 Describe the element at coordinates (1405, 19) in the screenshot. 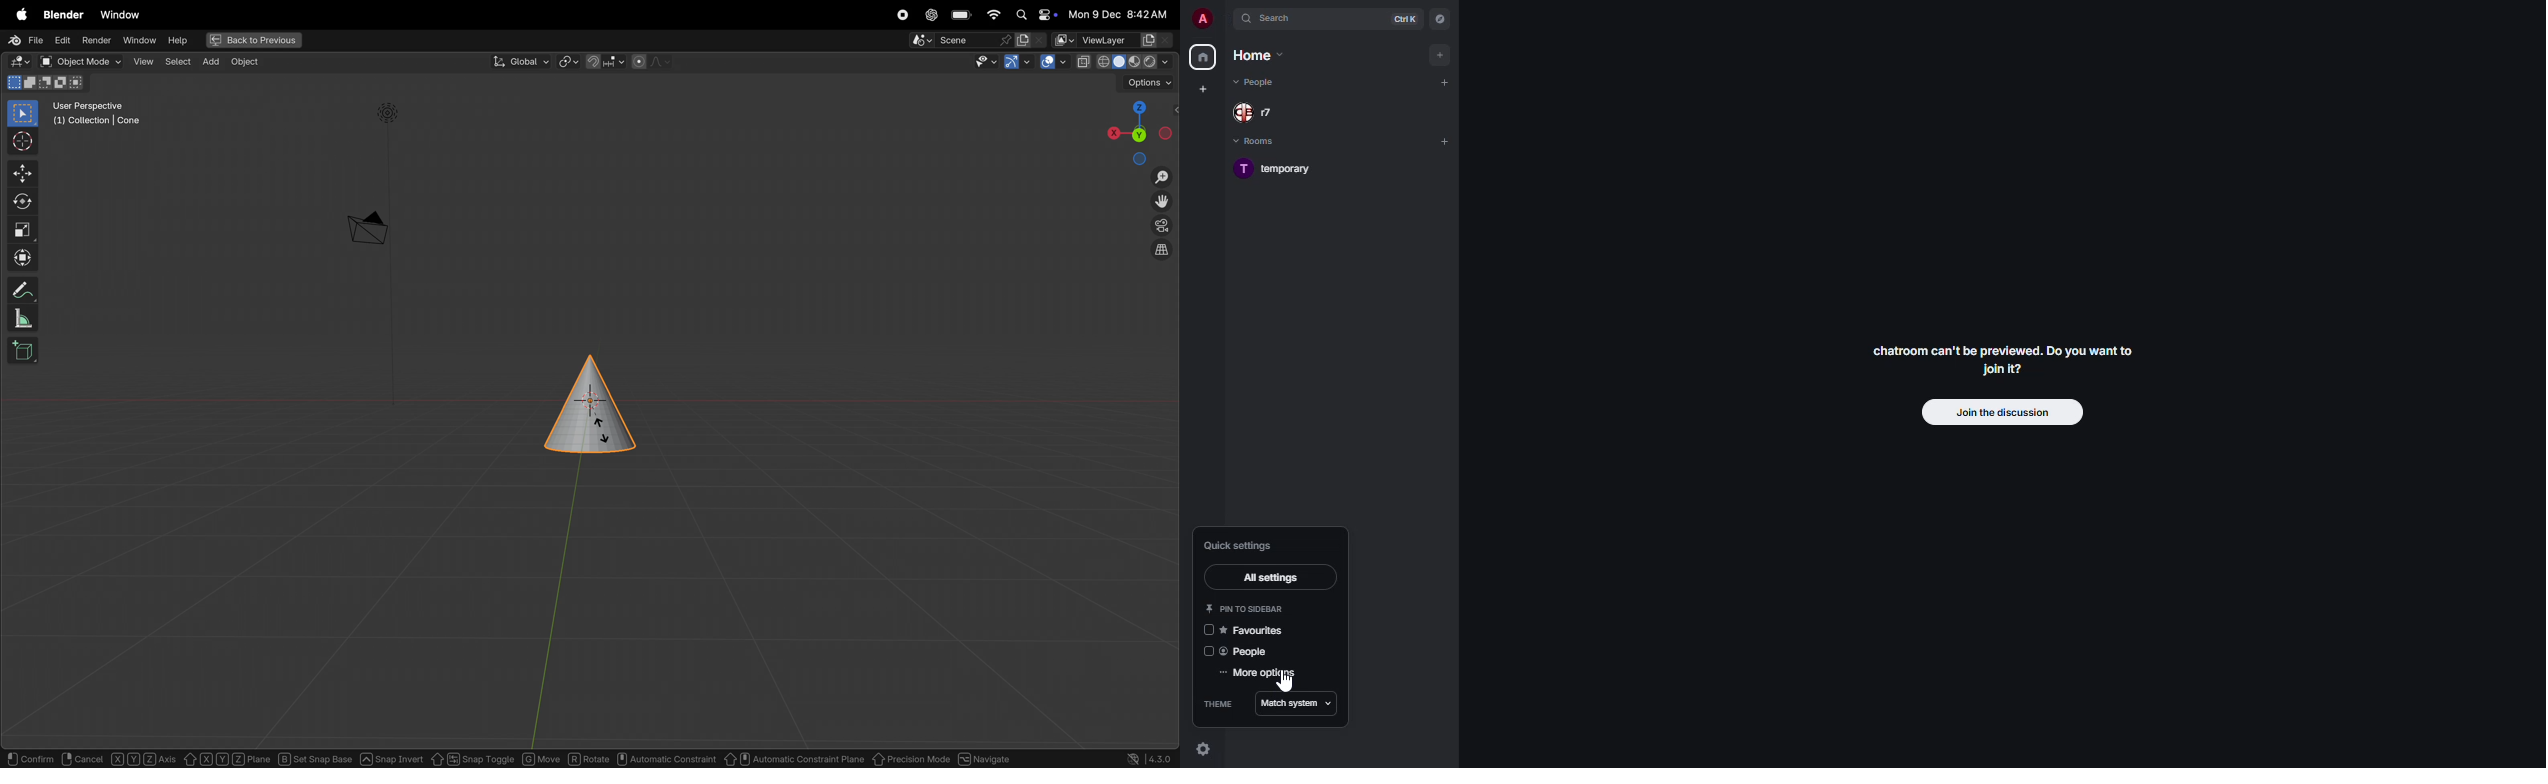

I see `ctrl K` at that location.